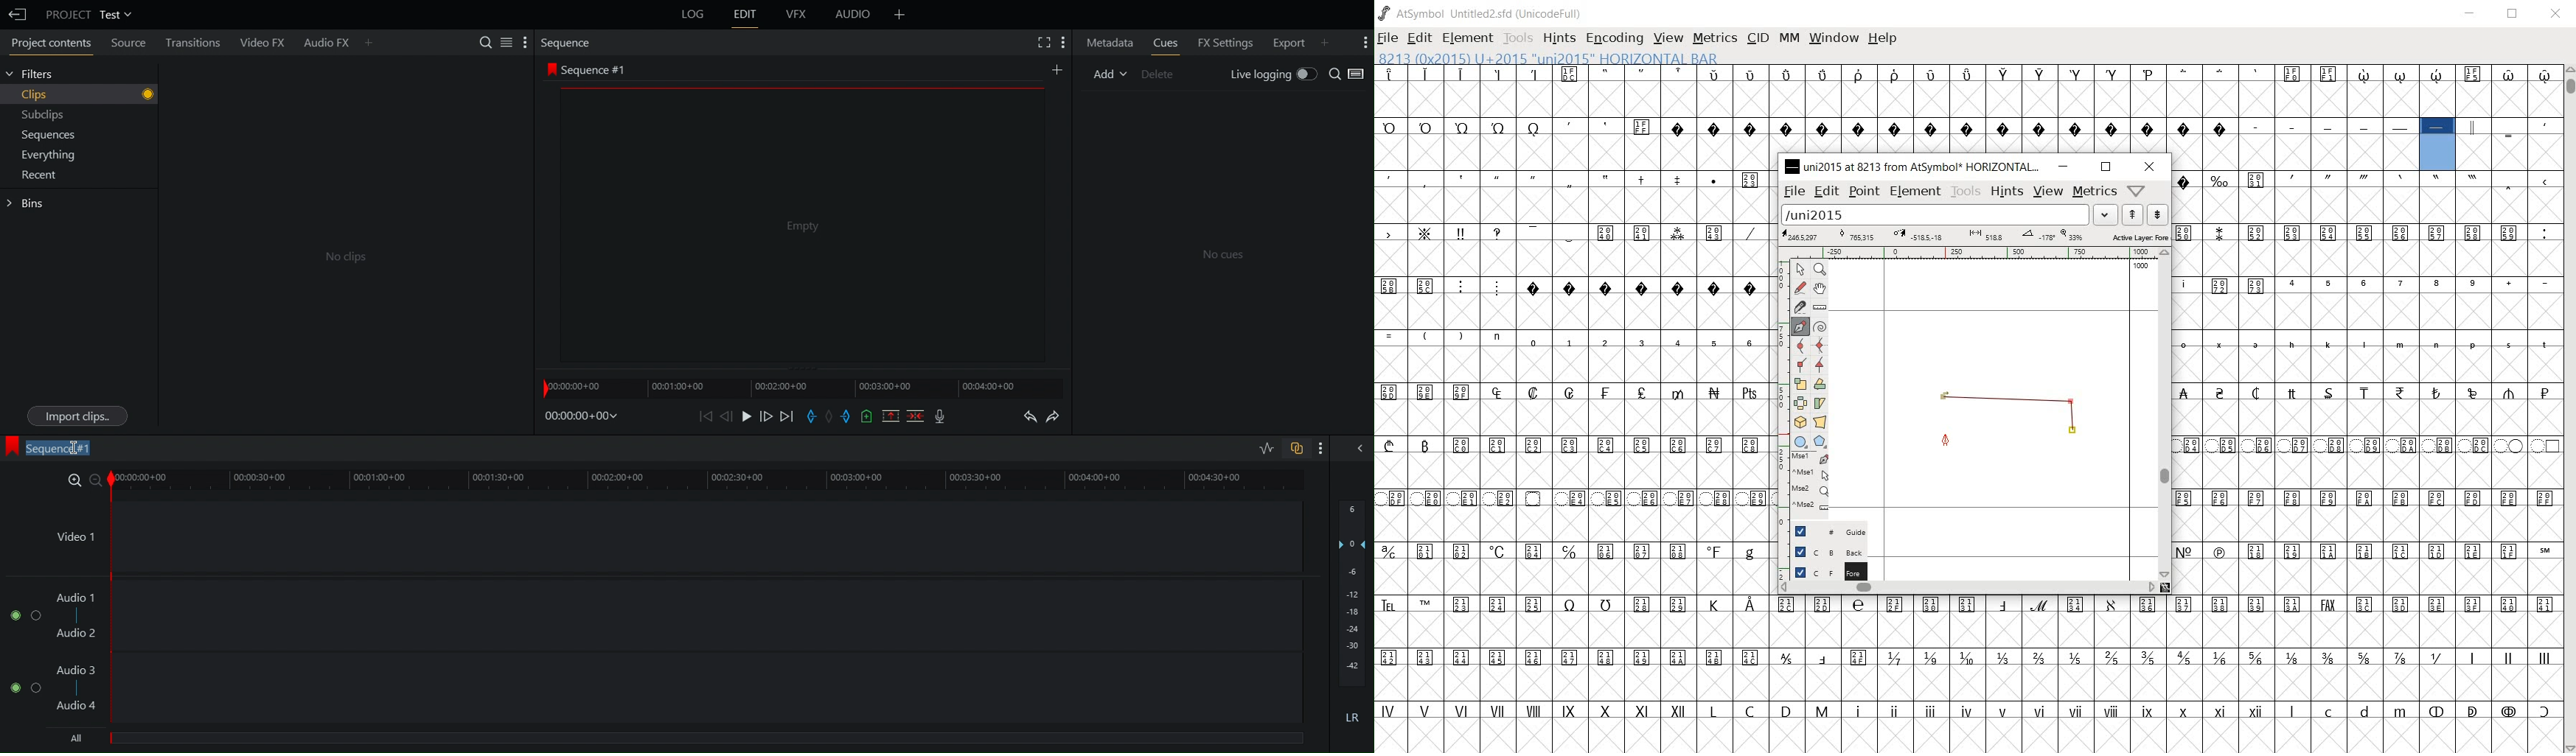  I want to click on Place Entry Marker, so click(812, 417).